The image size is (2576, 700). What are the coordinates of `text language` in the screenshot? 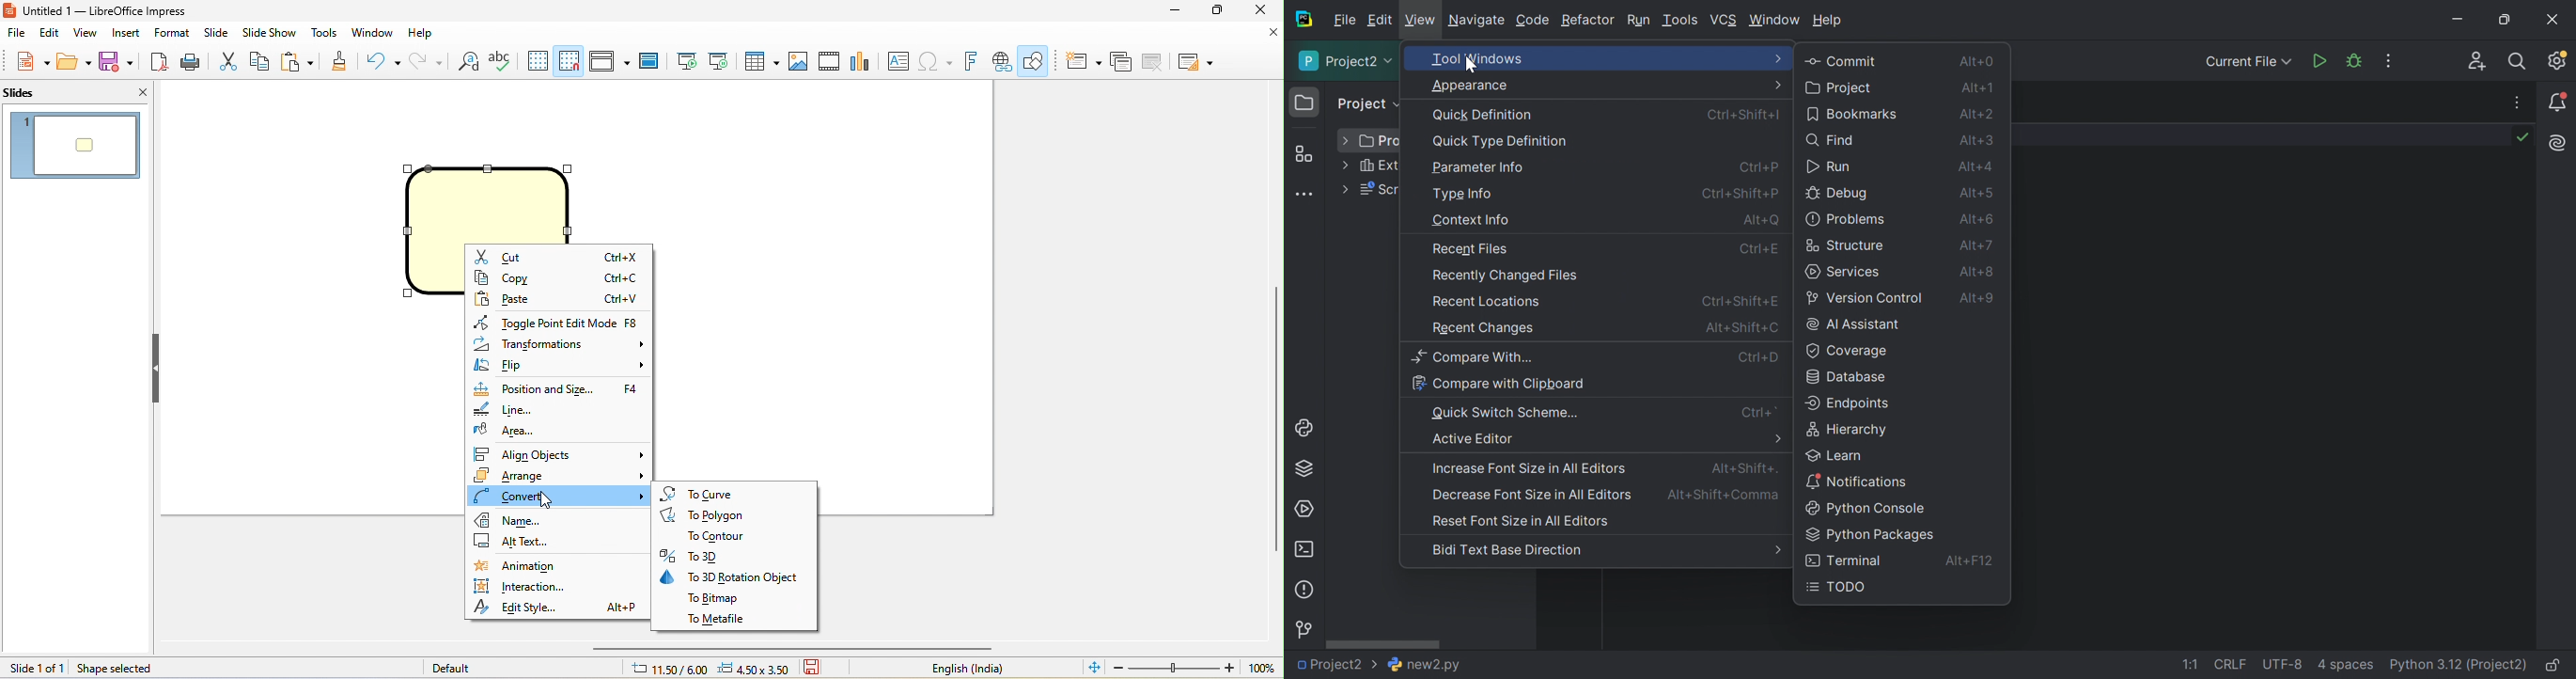 It's located at (964, 669).